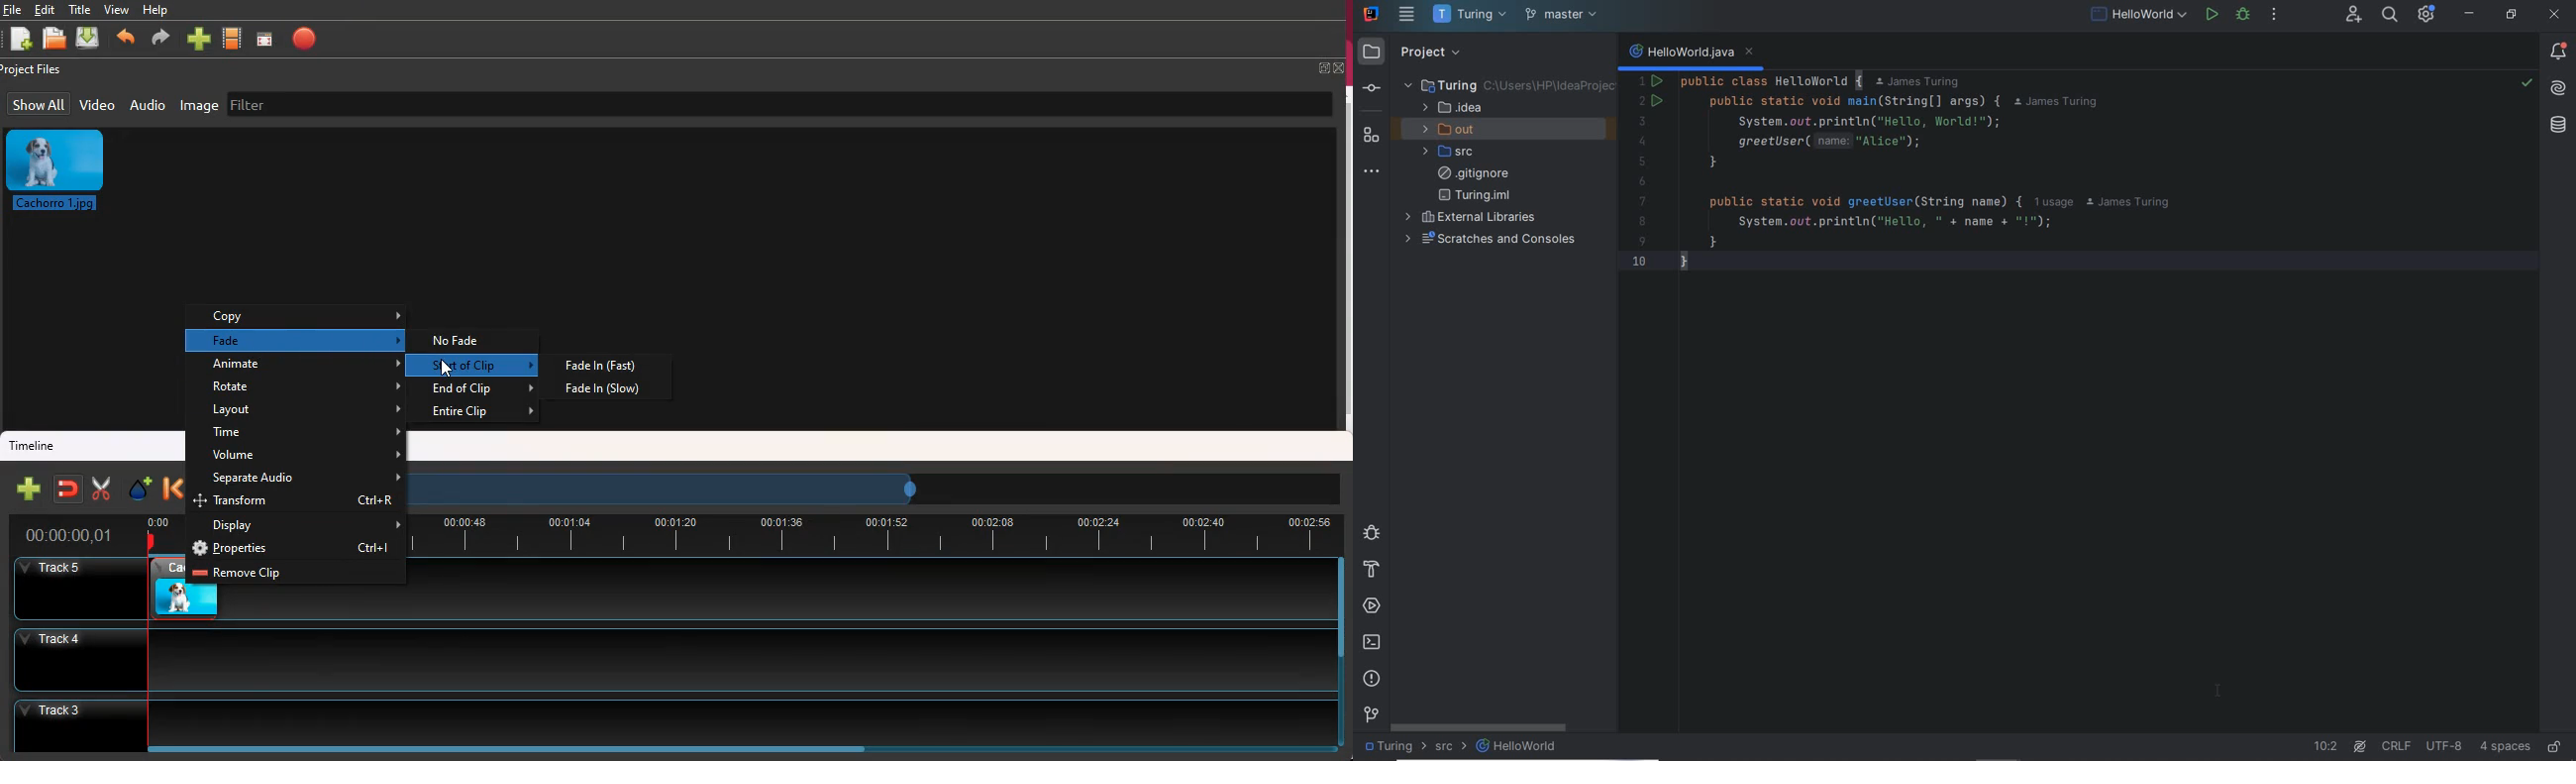 This screenshot has height=784, width=2576. Describe the element at coordinates (305, 525) in the screenshot. I see `display` at that location.